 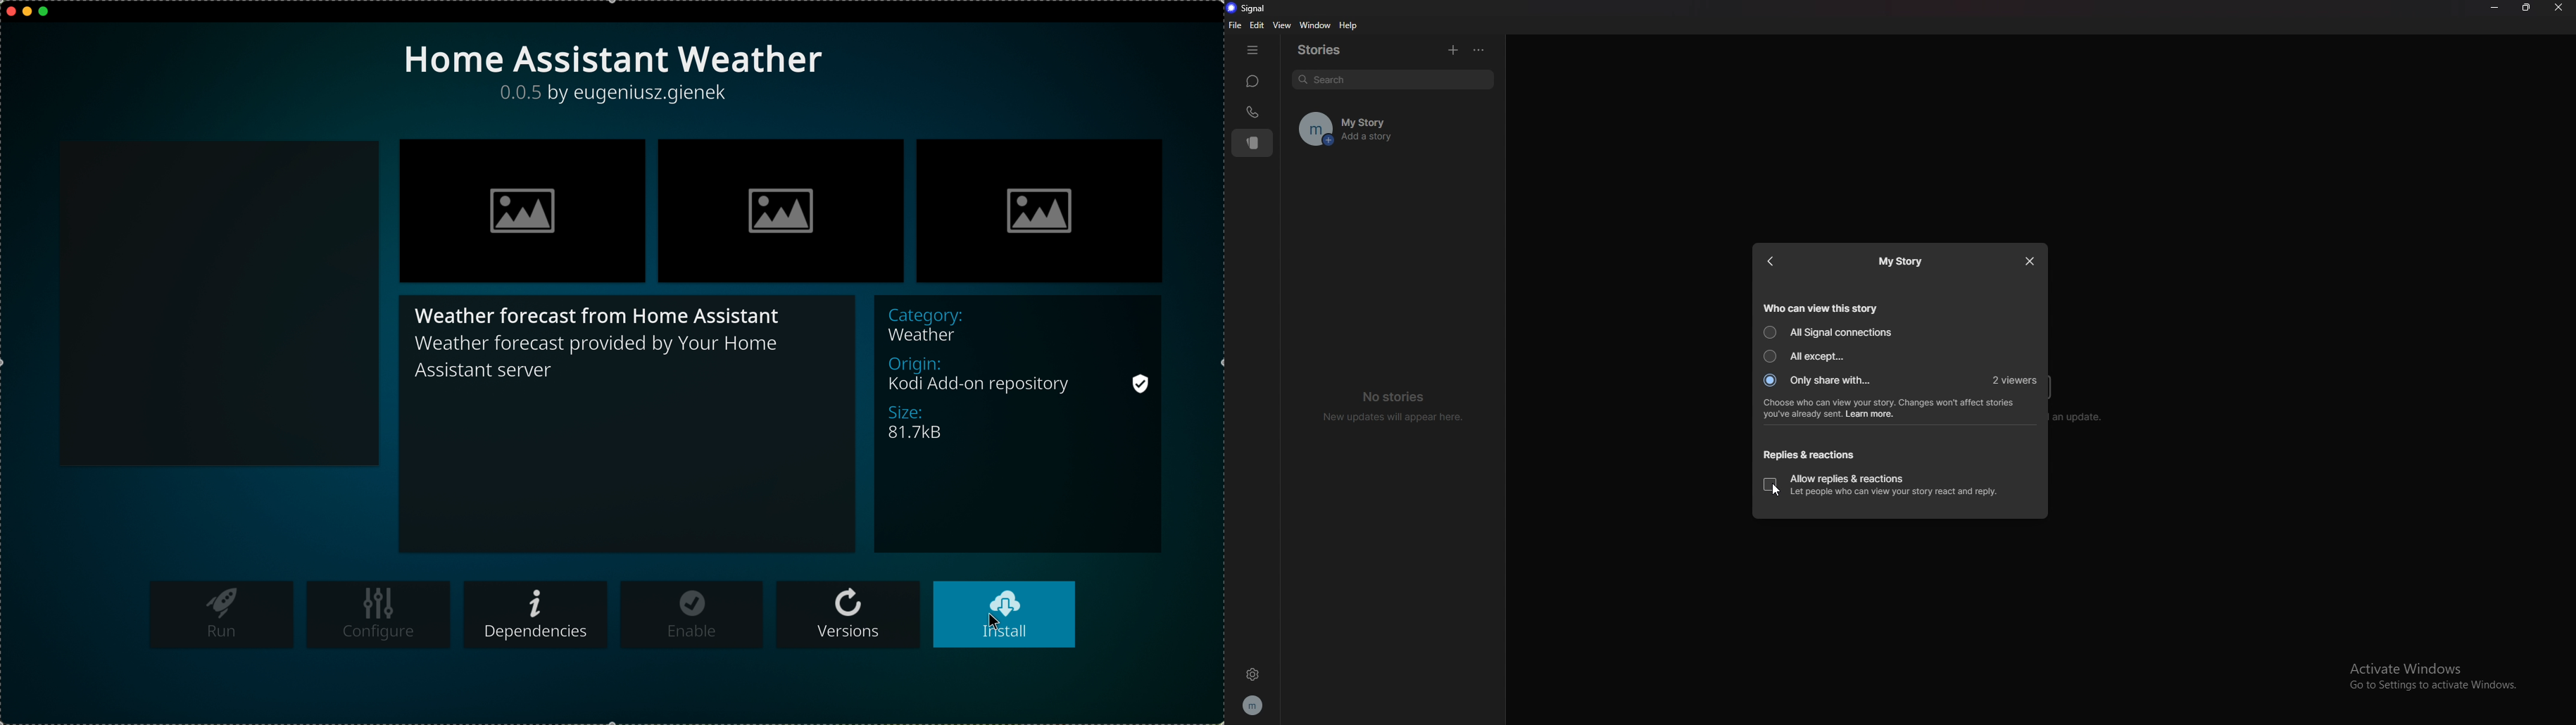 I want to click on Add a story, so click(x=1413, y=140).